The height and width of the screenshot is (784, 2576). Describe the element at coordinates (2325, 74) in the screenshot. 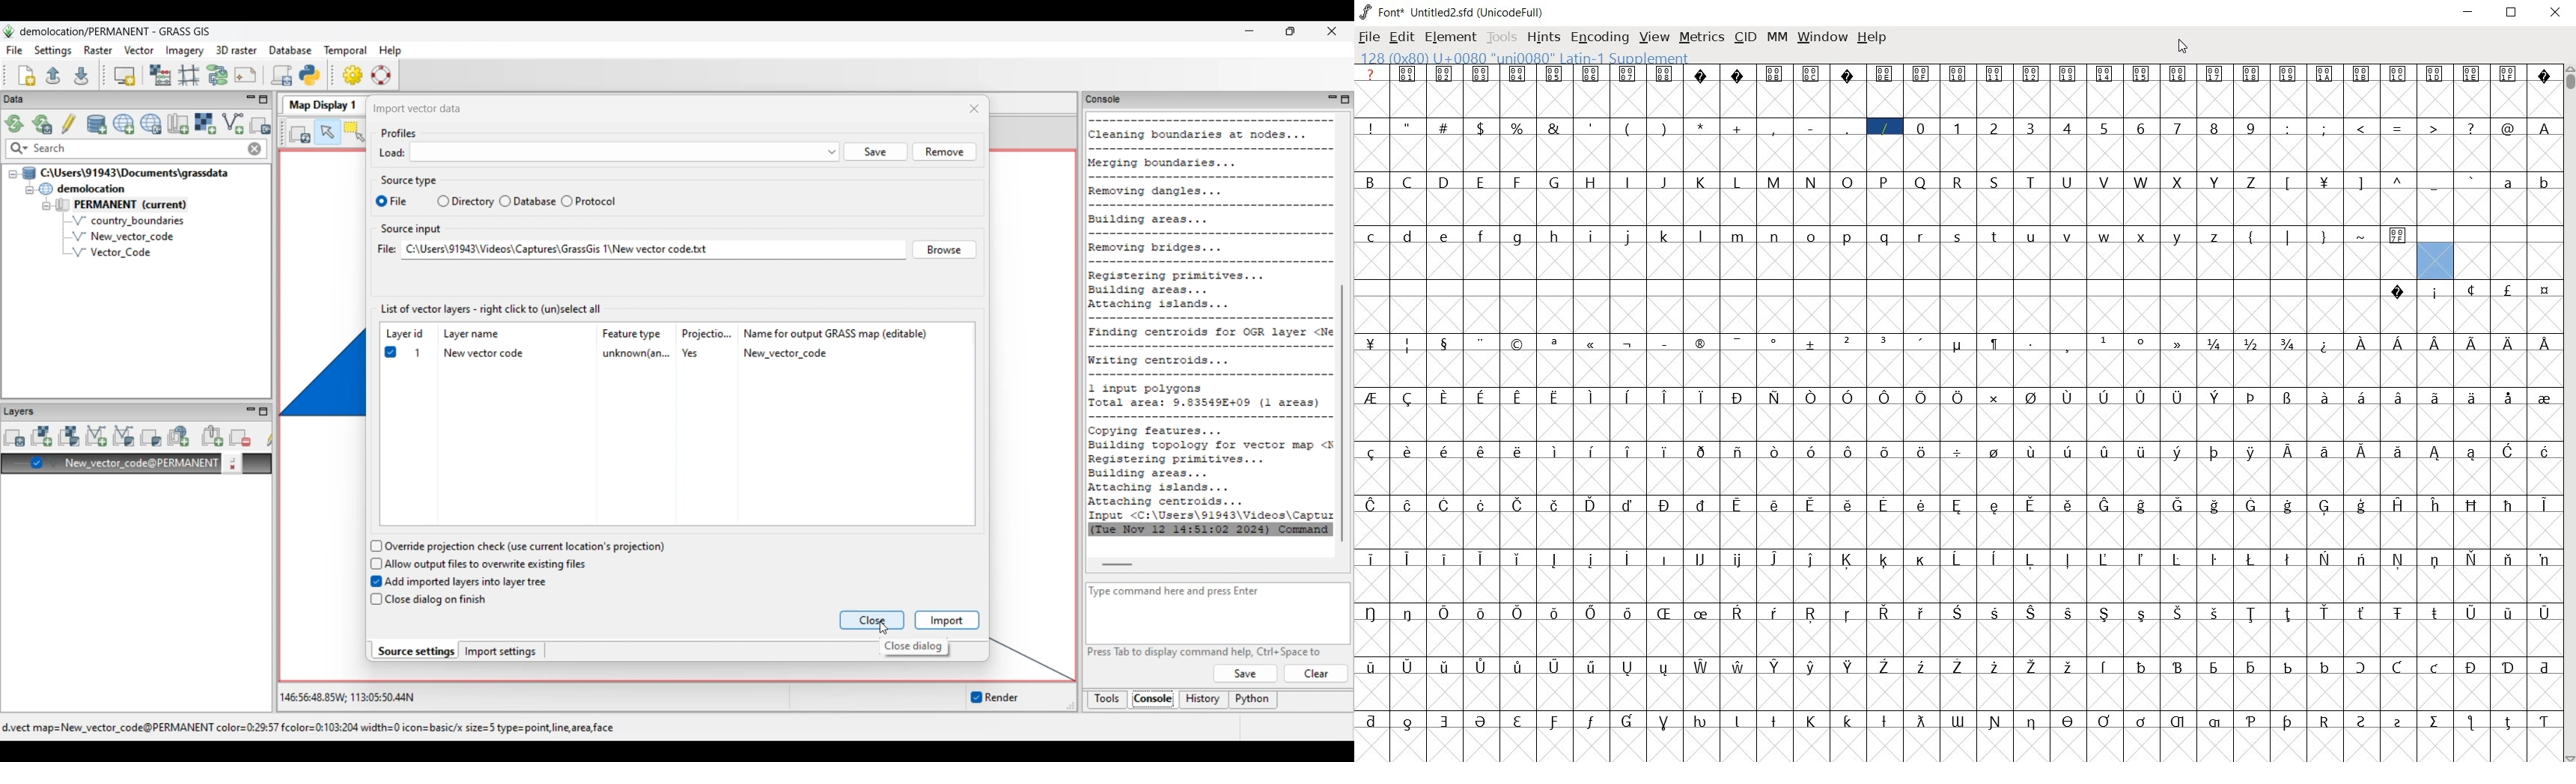

I see `glyph` at that location.